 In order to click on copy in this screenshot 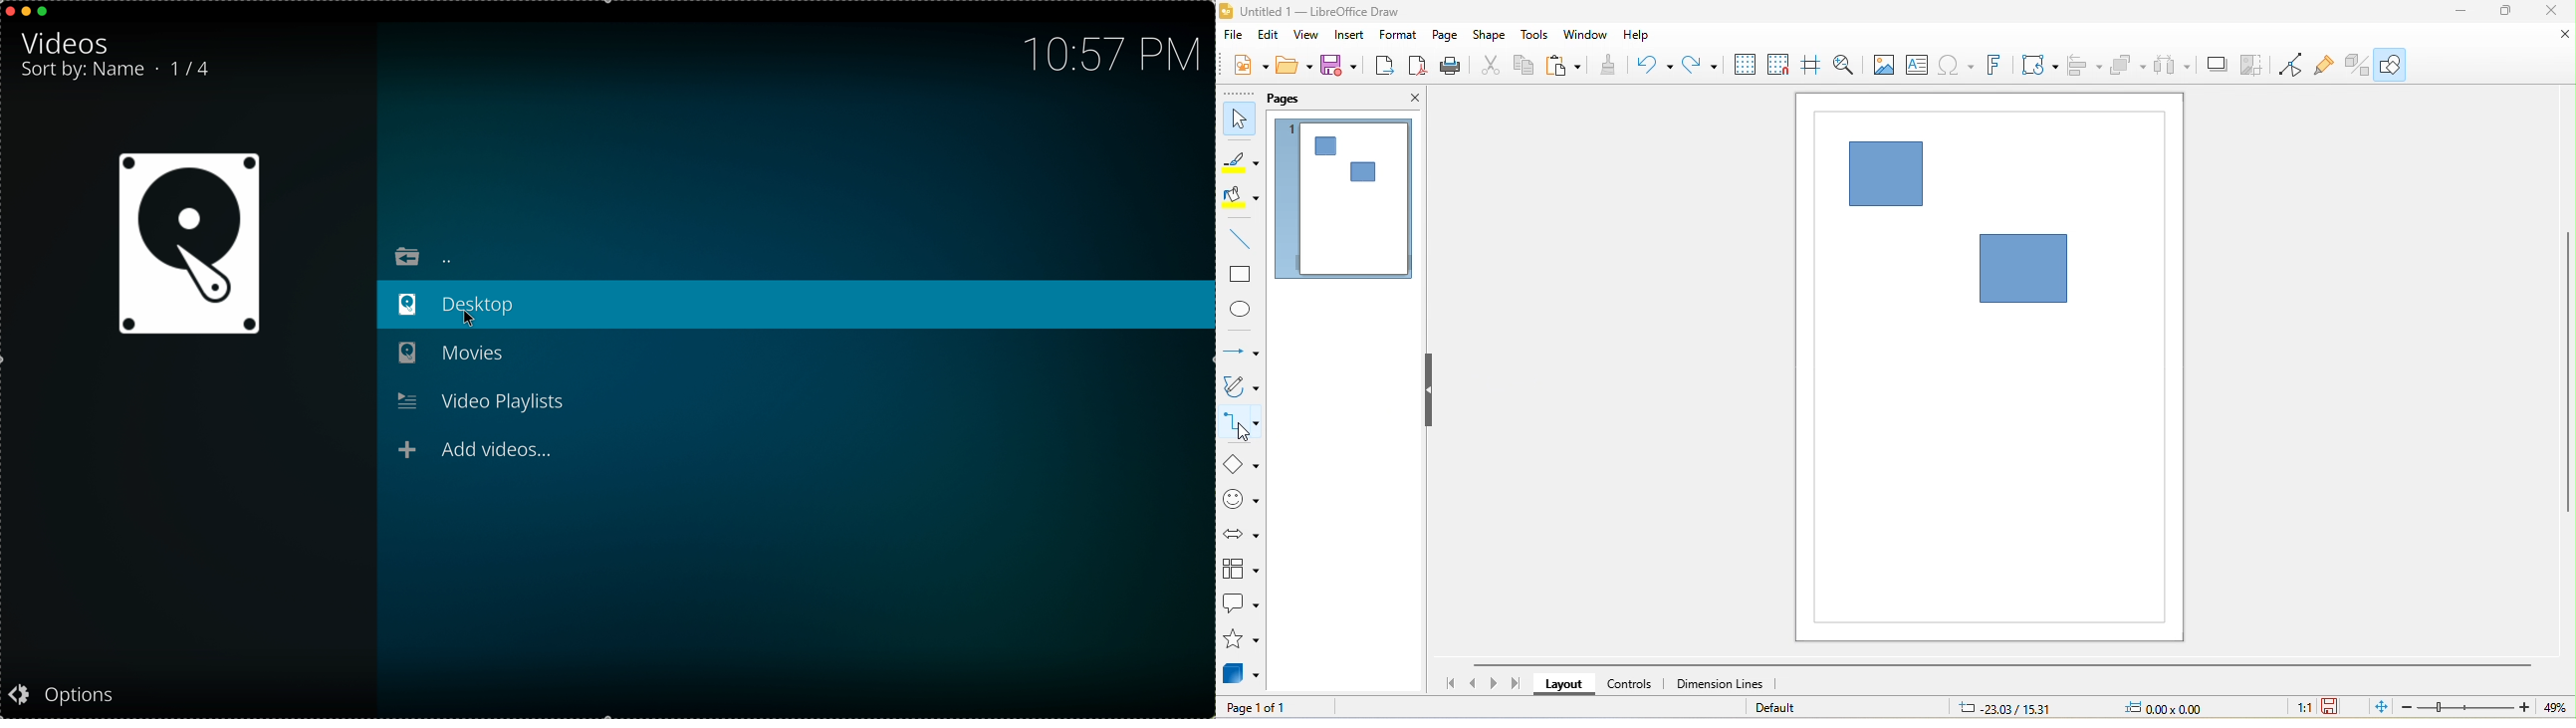, I will do `click(1527, 66)`.